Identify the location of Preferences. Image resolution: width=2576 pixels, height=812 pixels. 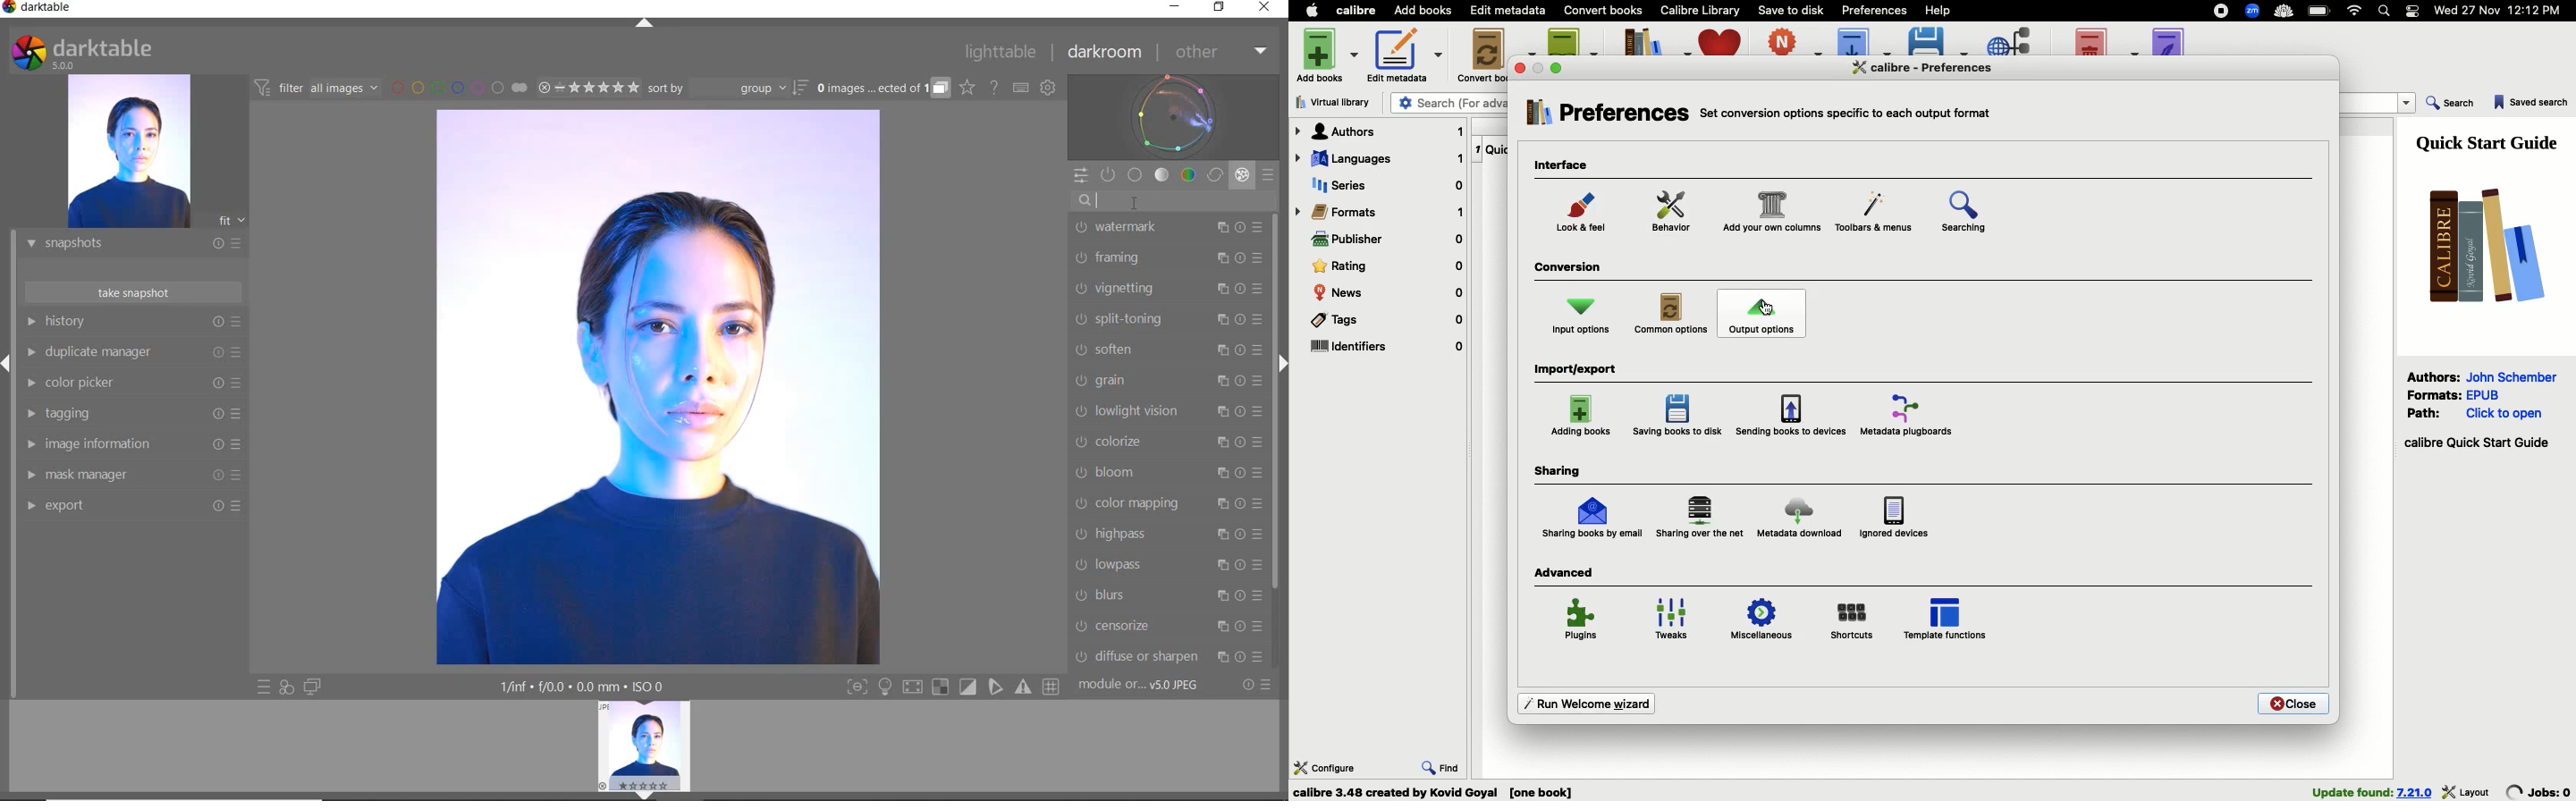
(1876, 9).